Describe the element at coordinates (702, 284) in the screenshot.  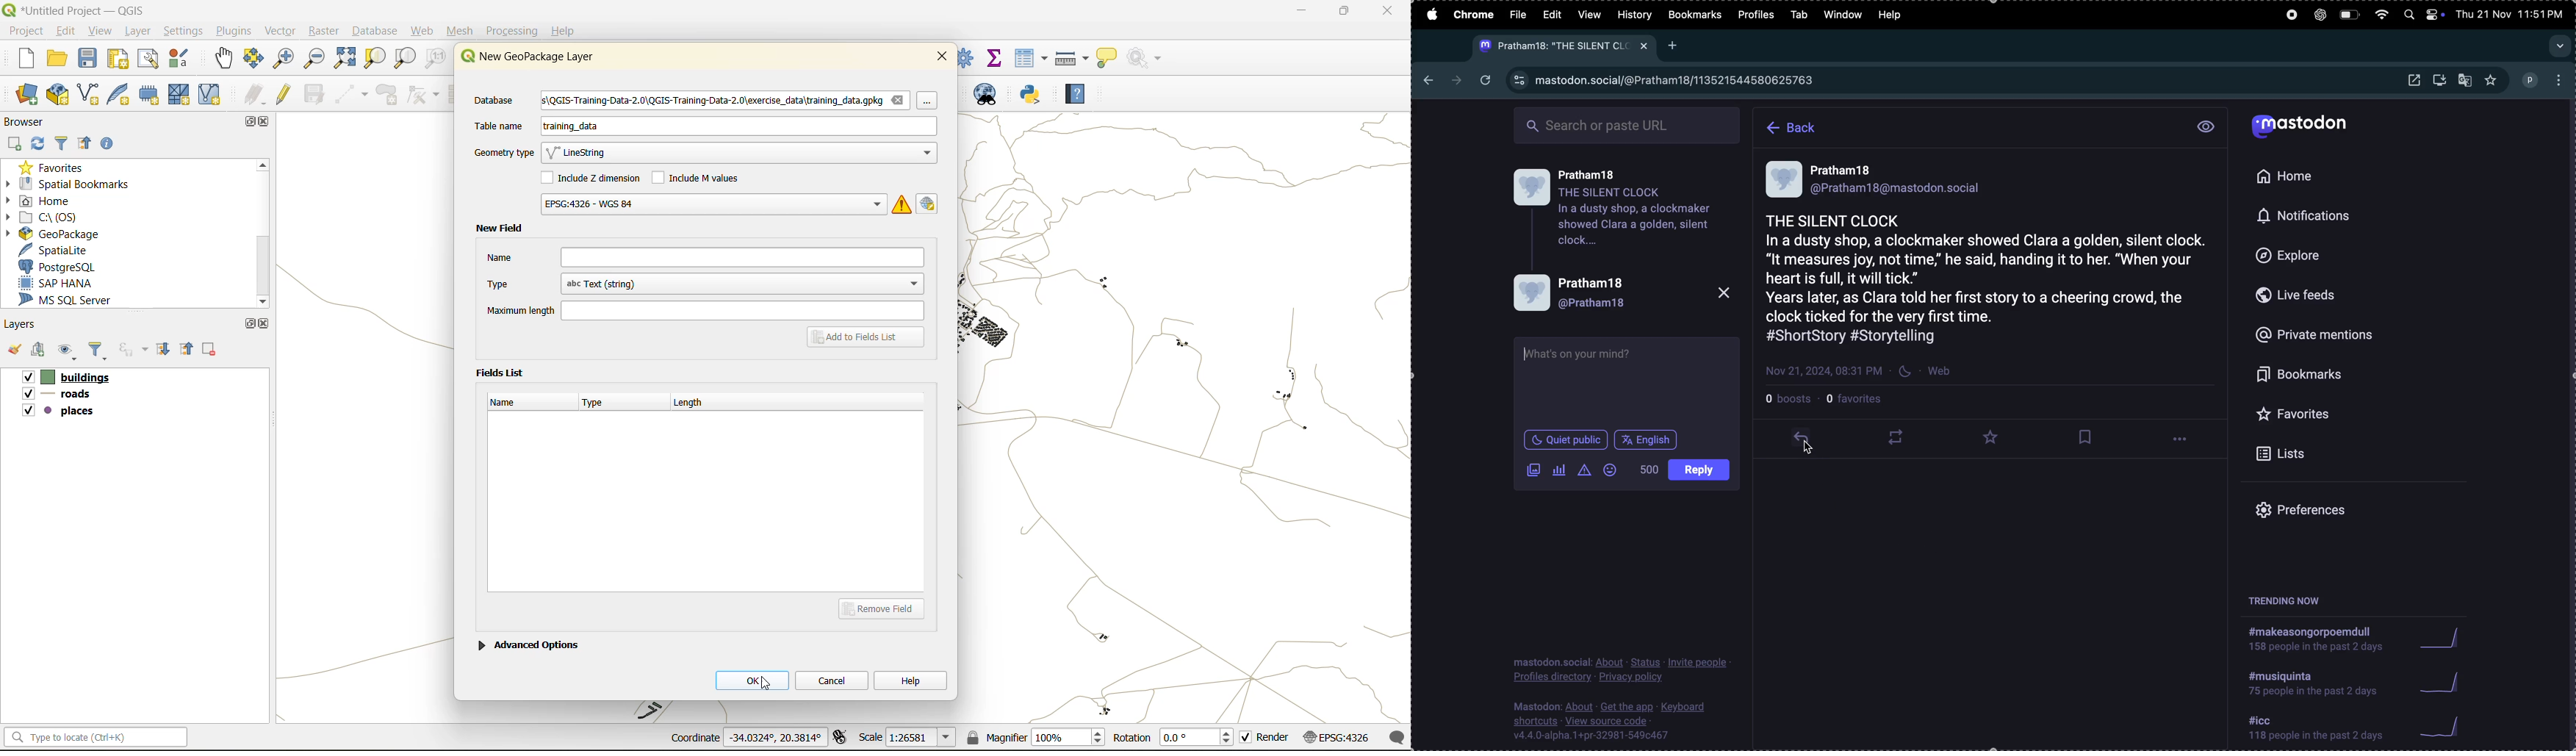
I see `type(text string)` at that location.